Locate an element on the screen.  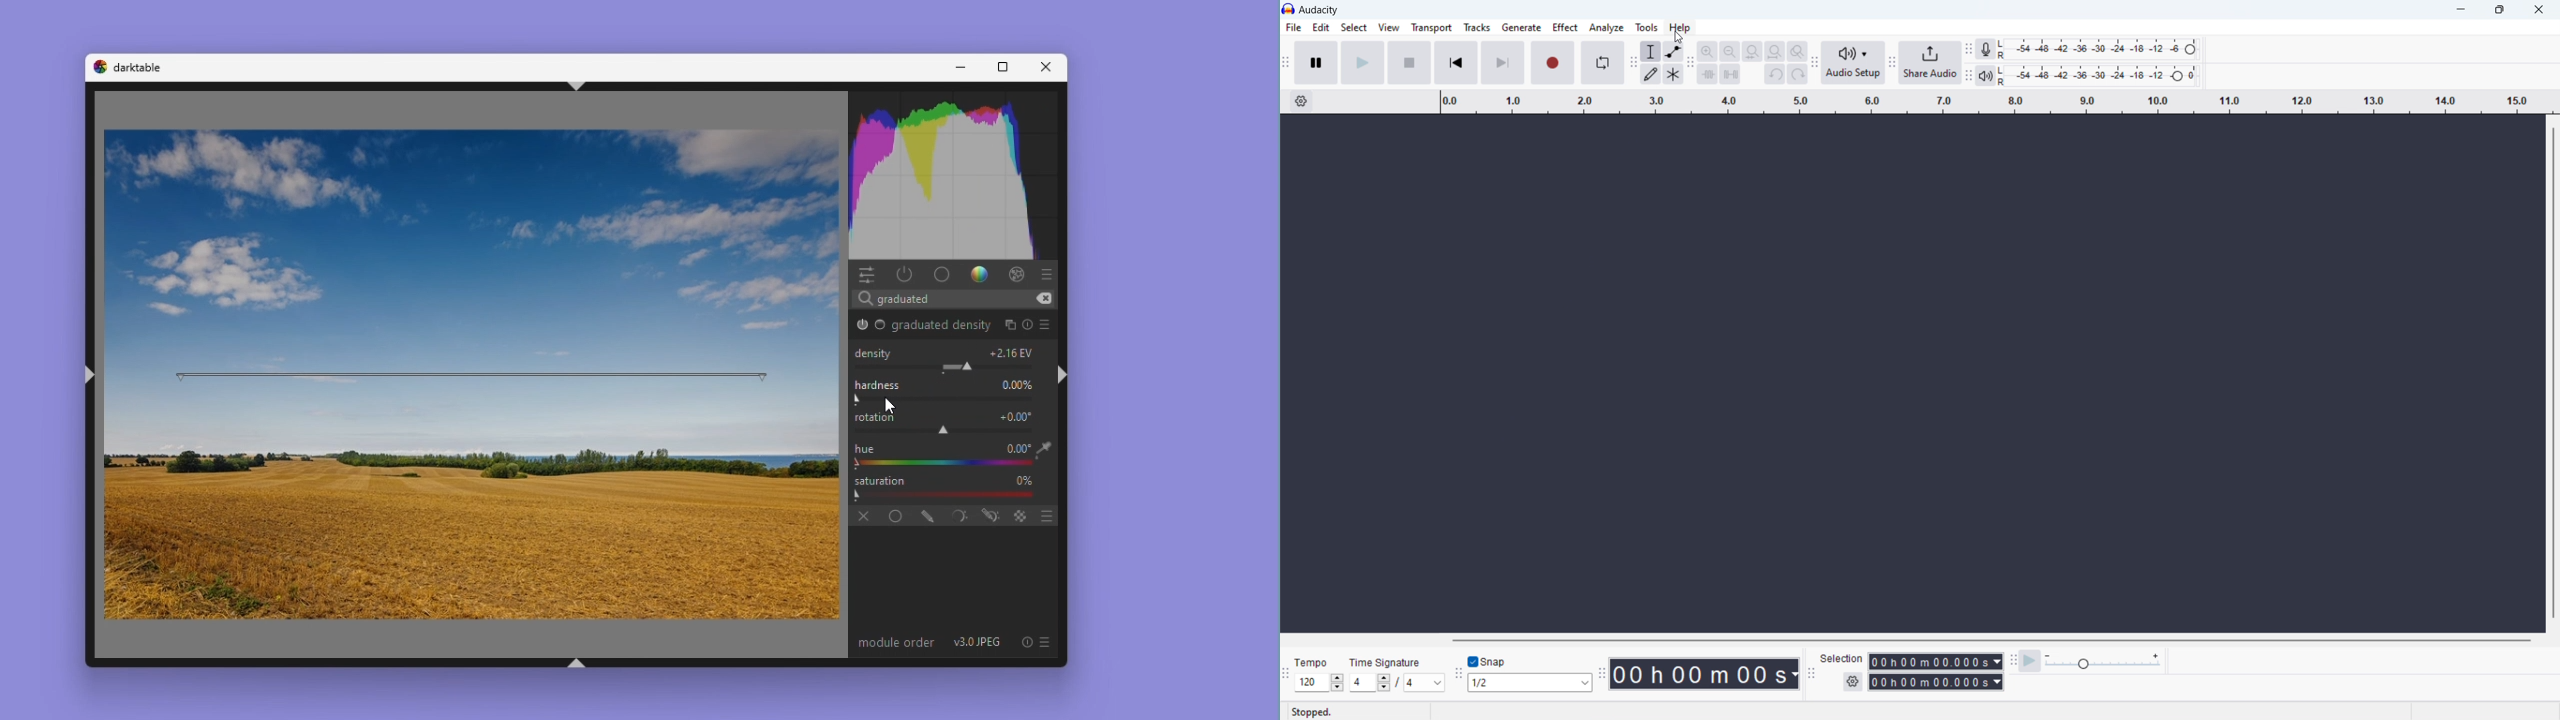
share audio toolbar is located at coordinates (1893, 63).